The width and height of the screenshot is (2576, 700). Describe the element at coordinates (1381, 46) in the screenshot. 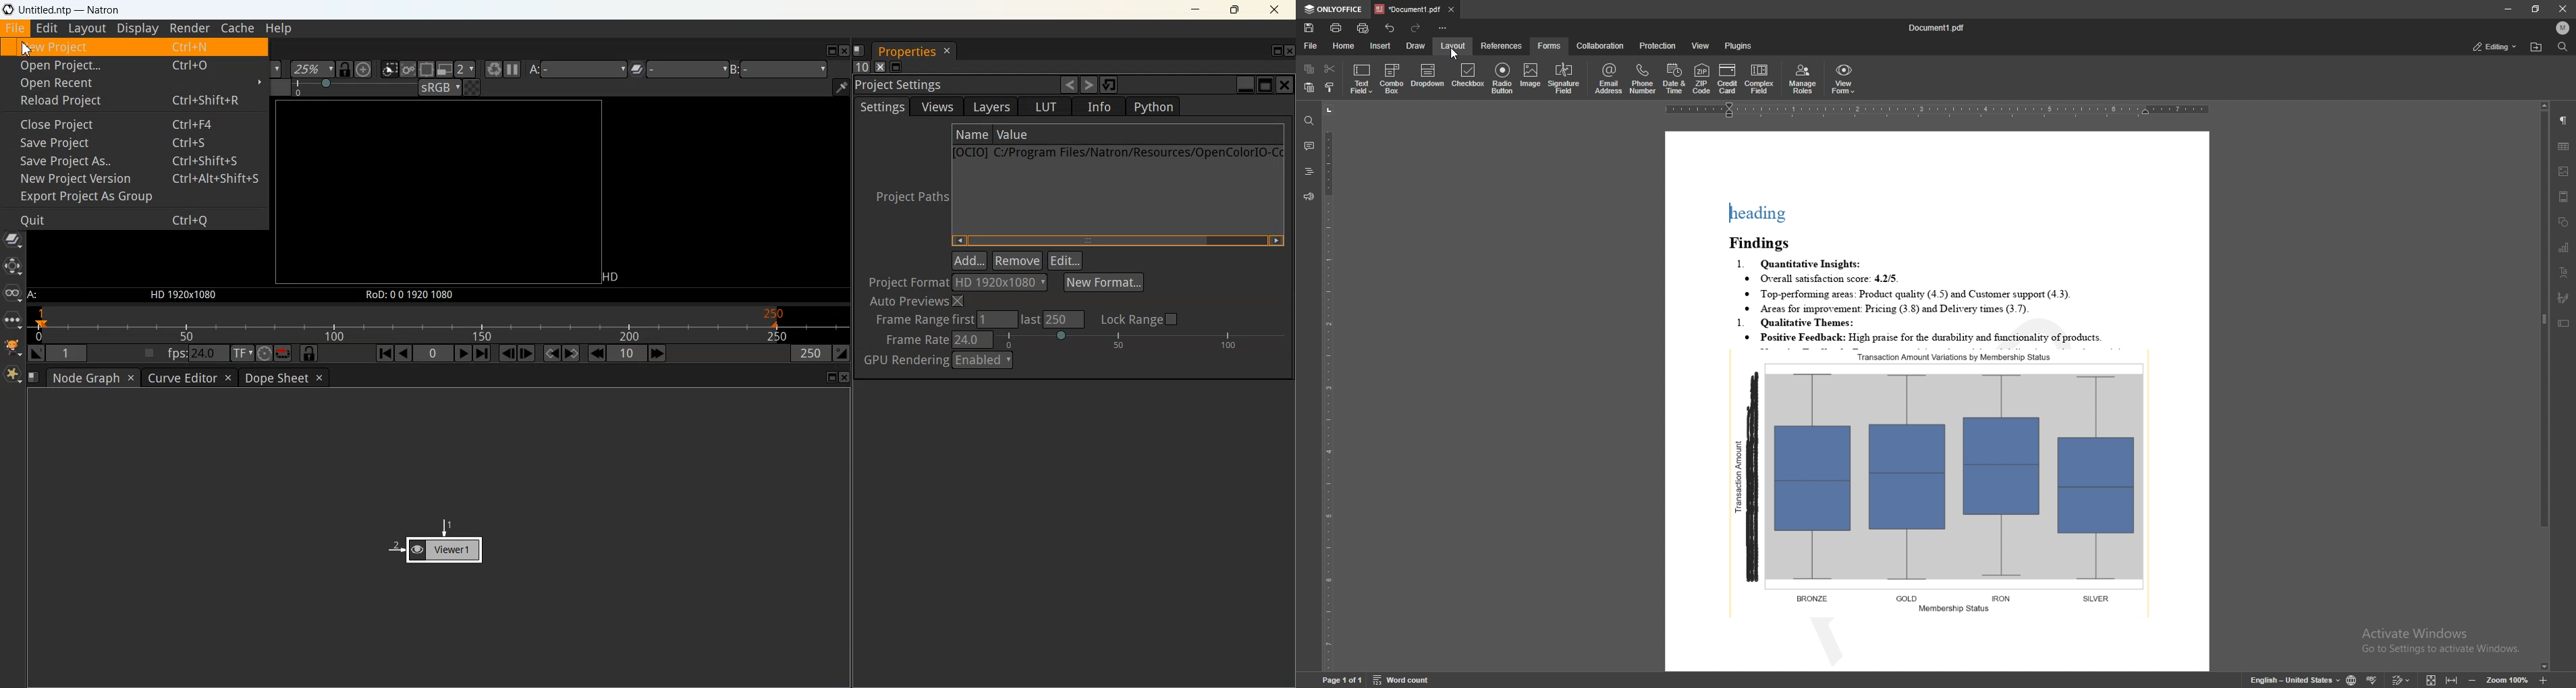

I see `insert` at that location.